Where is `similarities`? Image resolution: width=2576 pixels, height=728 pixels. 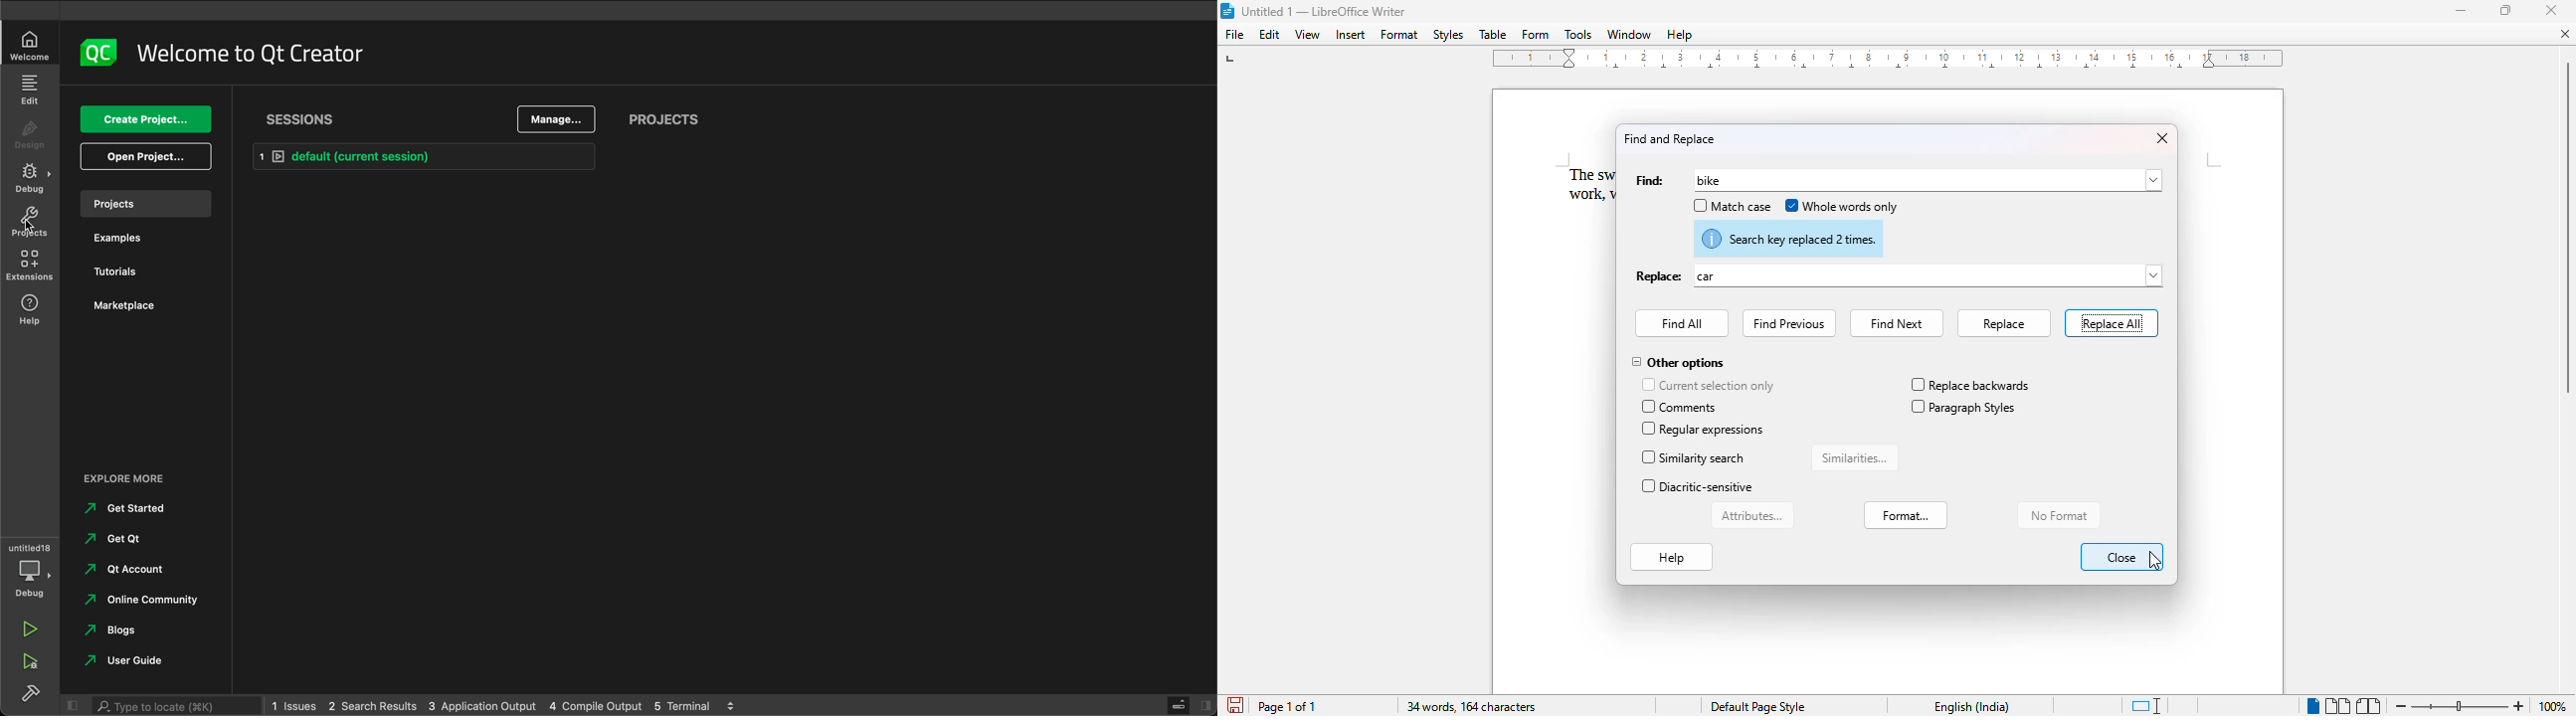
similarities is located at coordinates (1855, 457).